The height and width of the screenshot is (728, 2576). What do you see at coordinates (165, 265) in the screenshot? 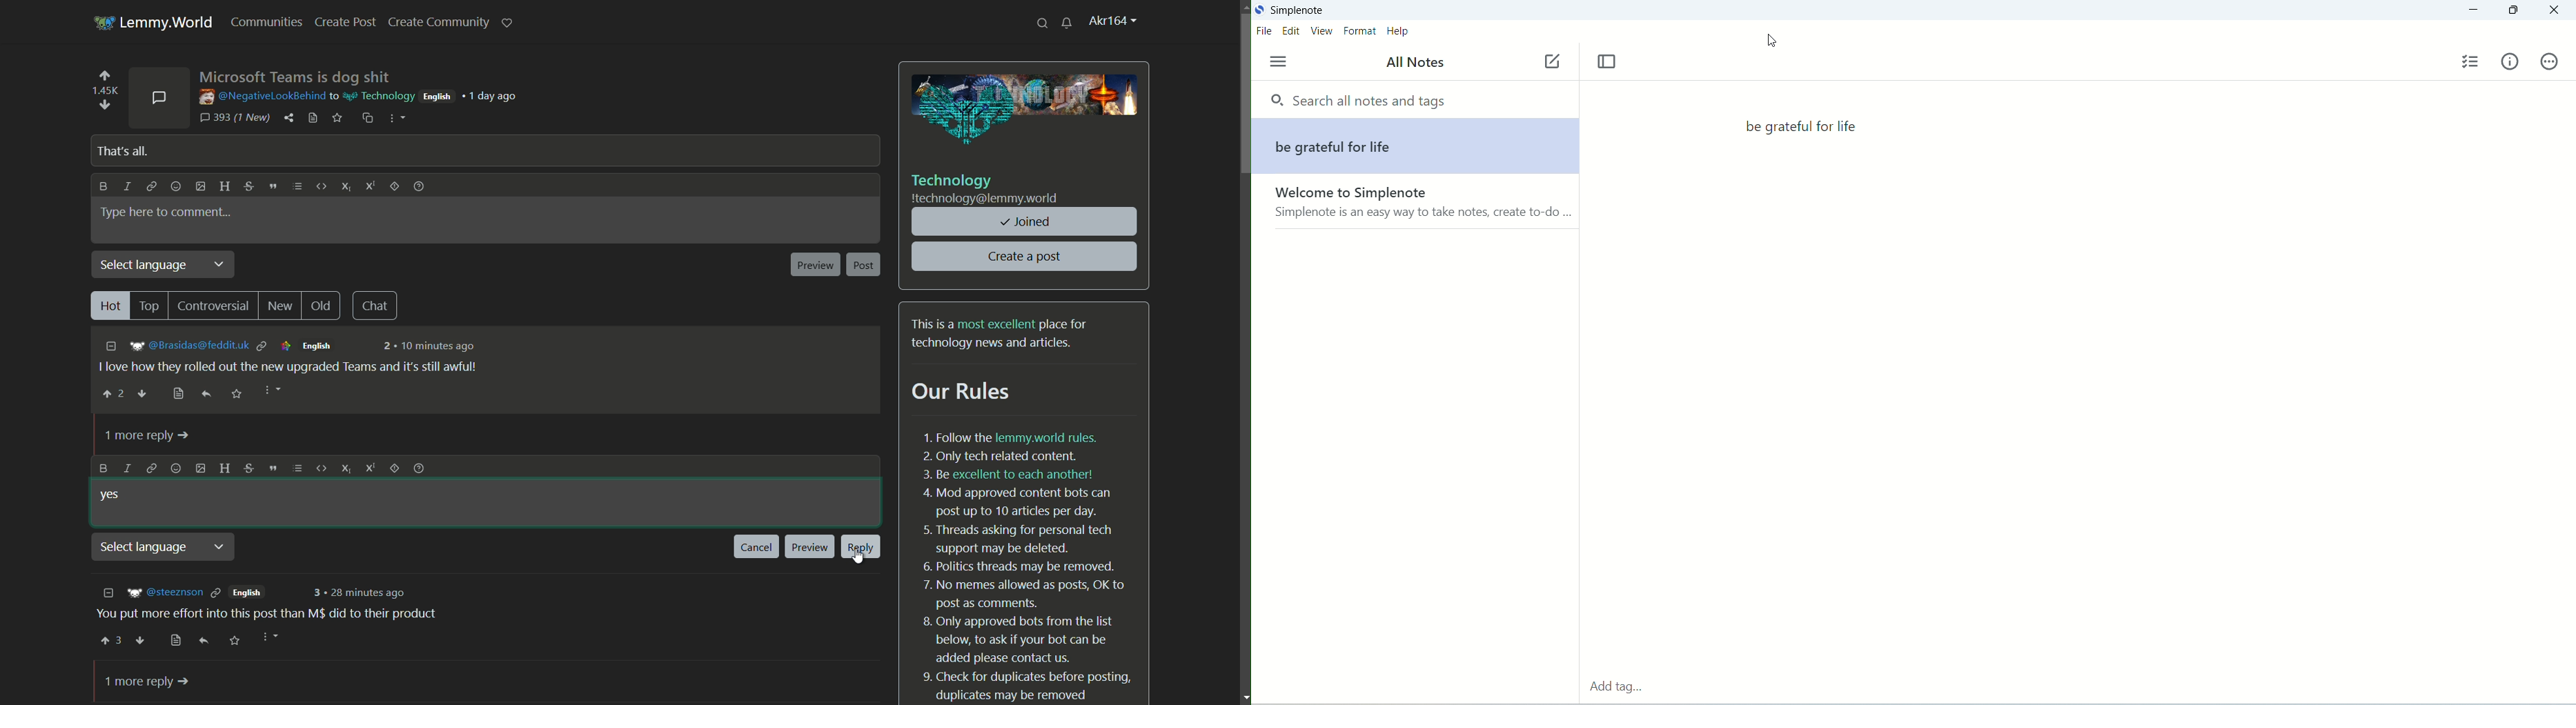
I see `select language dropdown` at bounding box center [165, 265].